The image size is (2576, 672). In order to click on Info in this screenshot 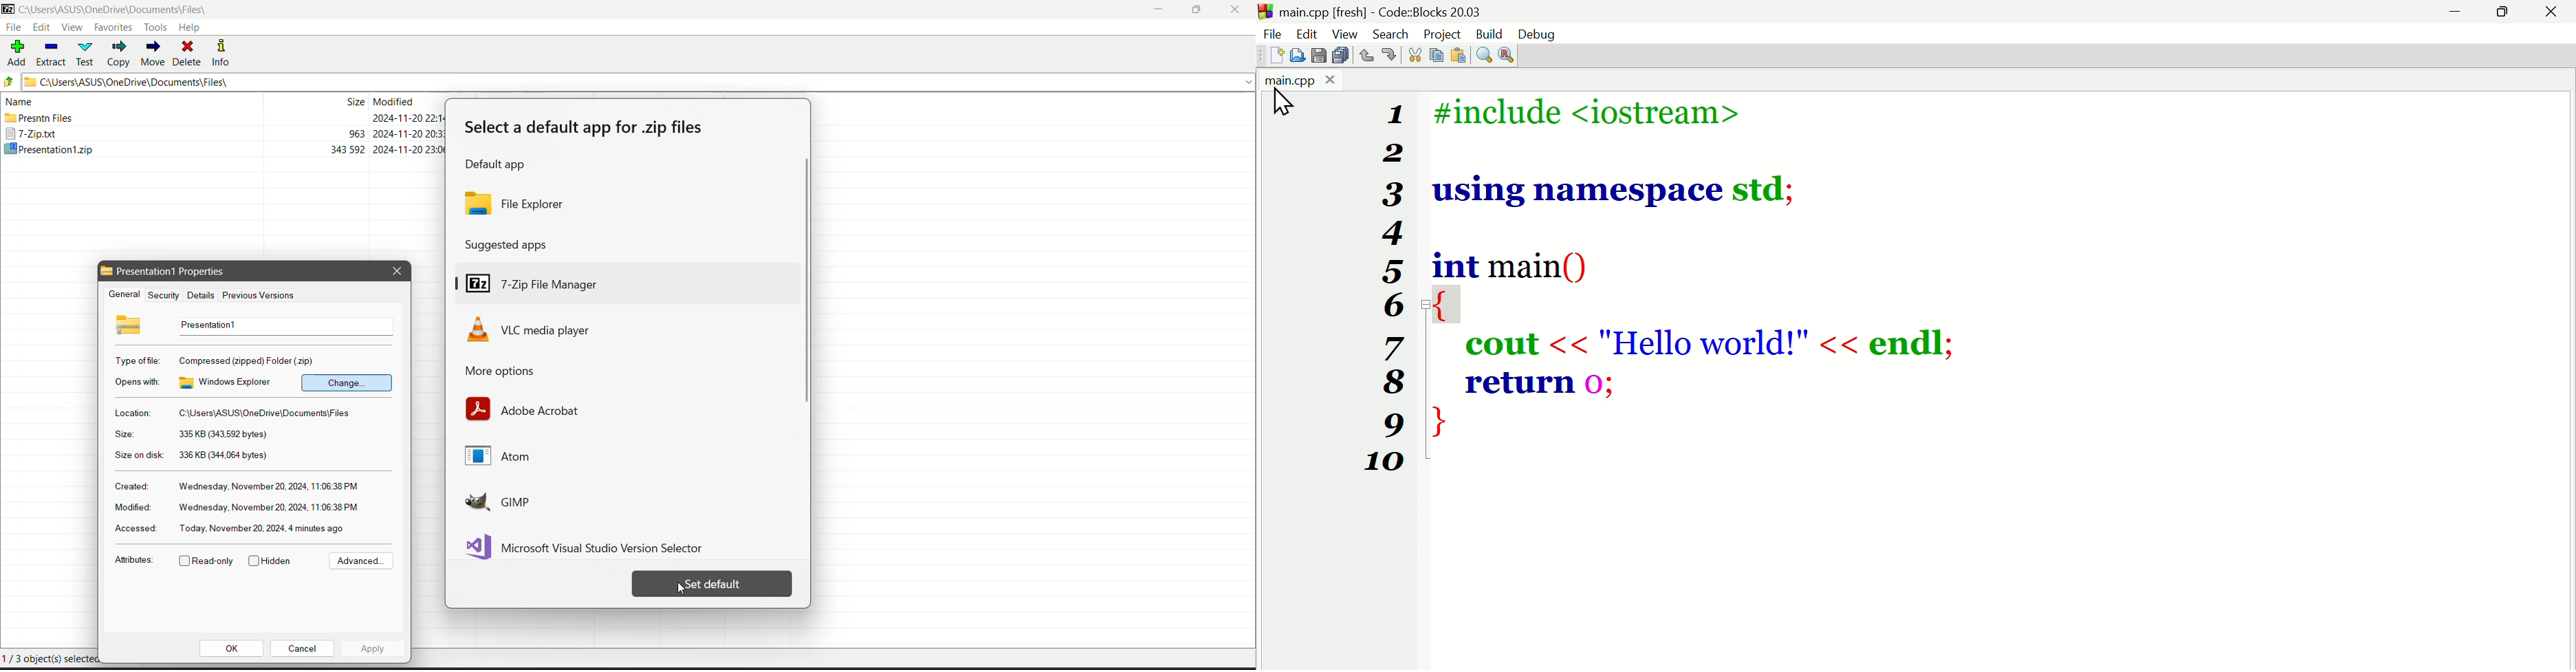, I will do `click(226, 52)`.